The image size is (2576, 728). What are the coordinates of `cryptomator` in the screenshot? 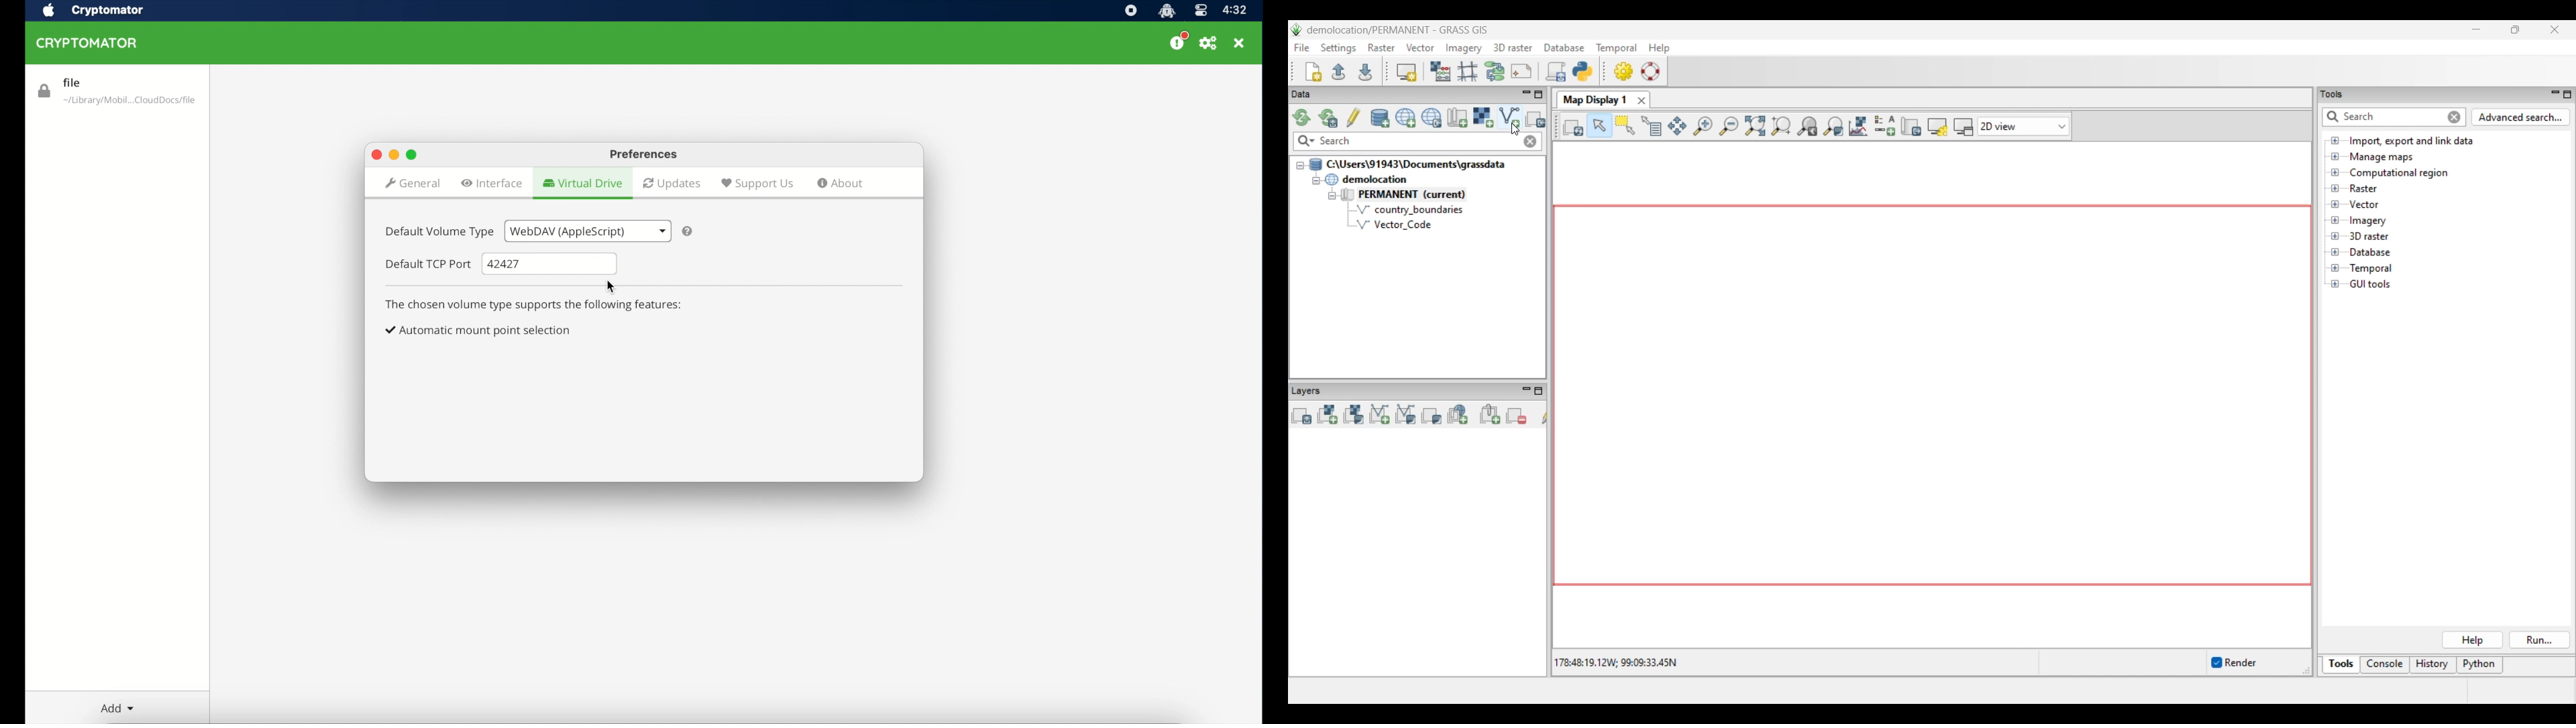 It's located at (1166, 11).